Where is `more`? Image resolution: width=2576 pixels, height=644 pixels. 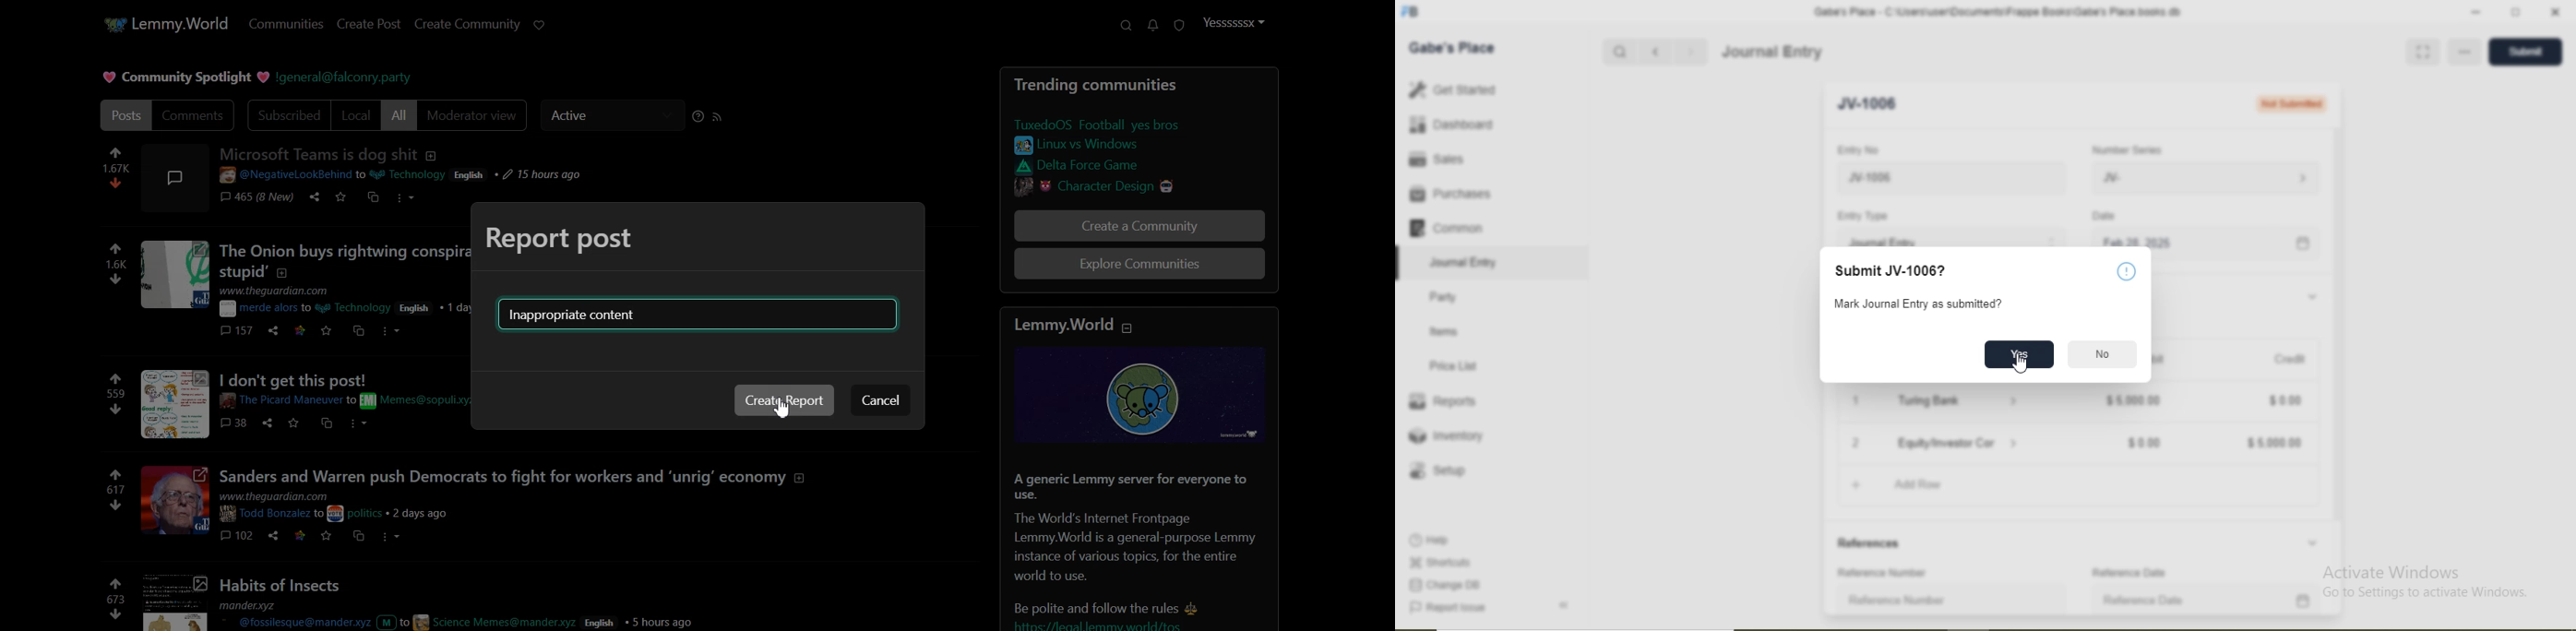
more is located at coordinates (359, 422).